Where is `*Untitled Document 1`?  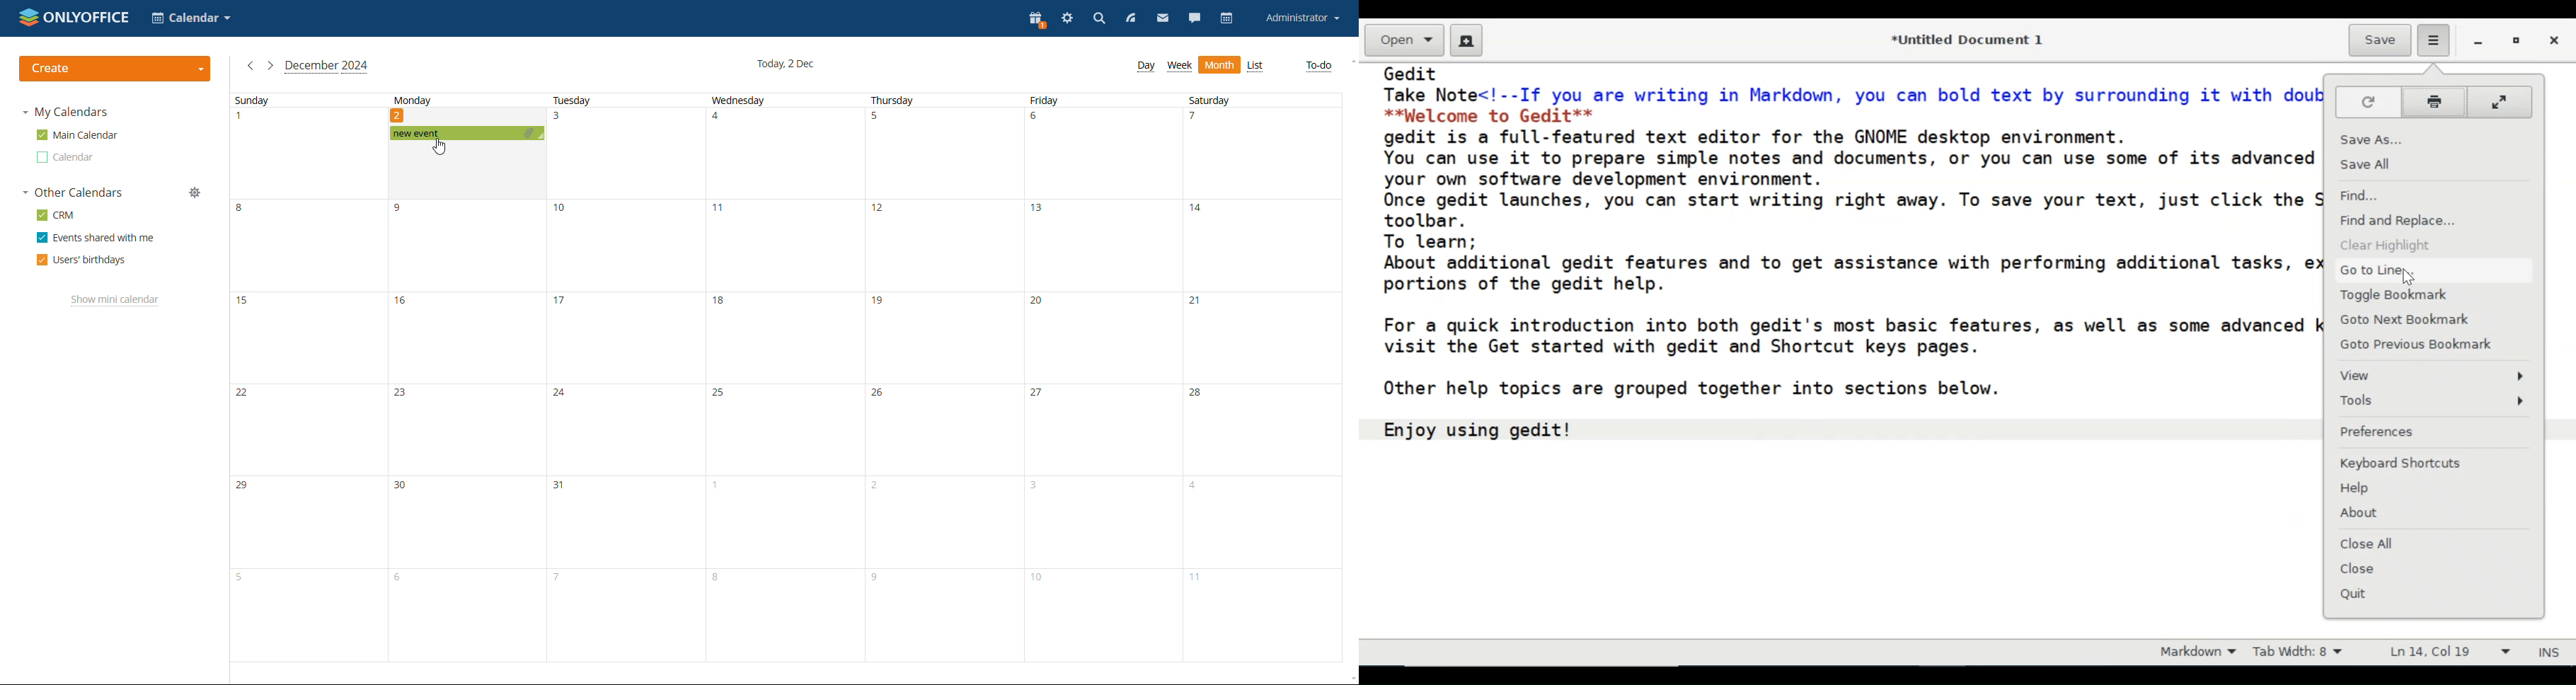 *Untitled Document 1 is located at coordinates (1970, 41).